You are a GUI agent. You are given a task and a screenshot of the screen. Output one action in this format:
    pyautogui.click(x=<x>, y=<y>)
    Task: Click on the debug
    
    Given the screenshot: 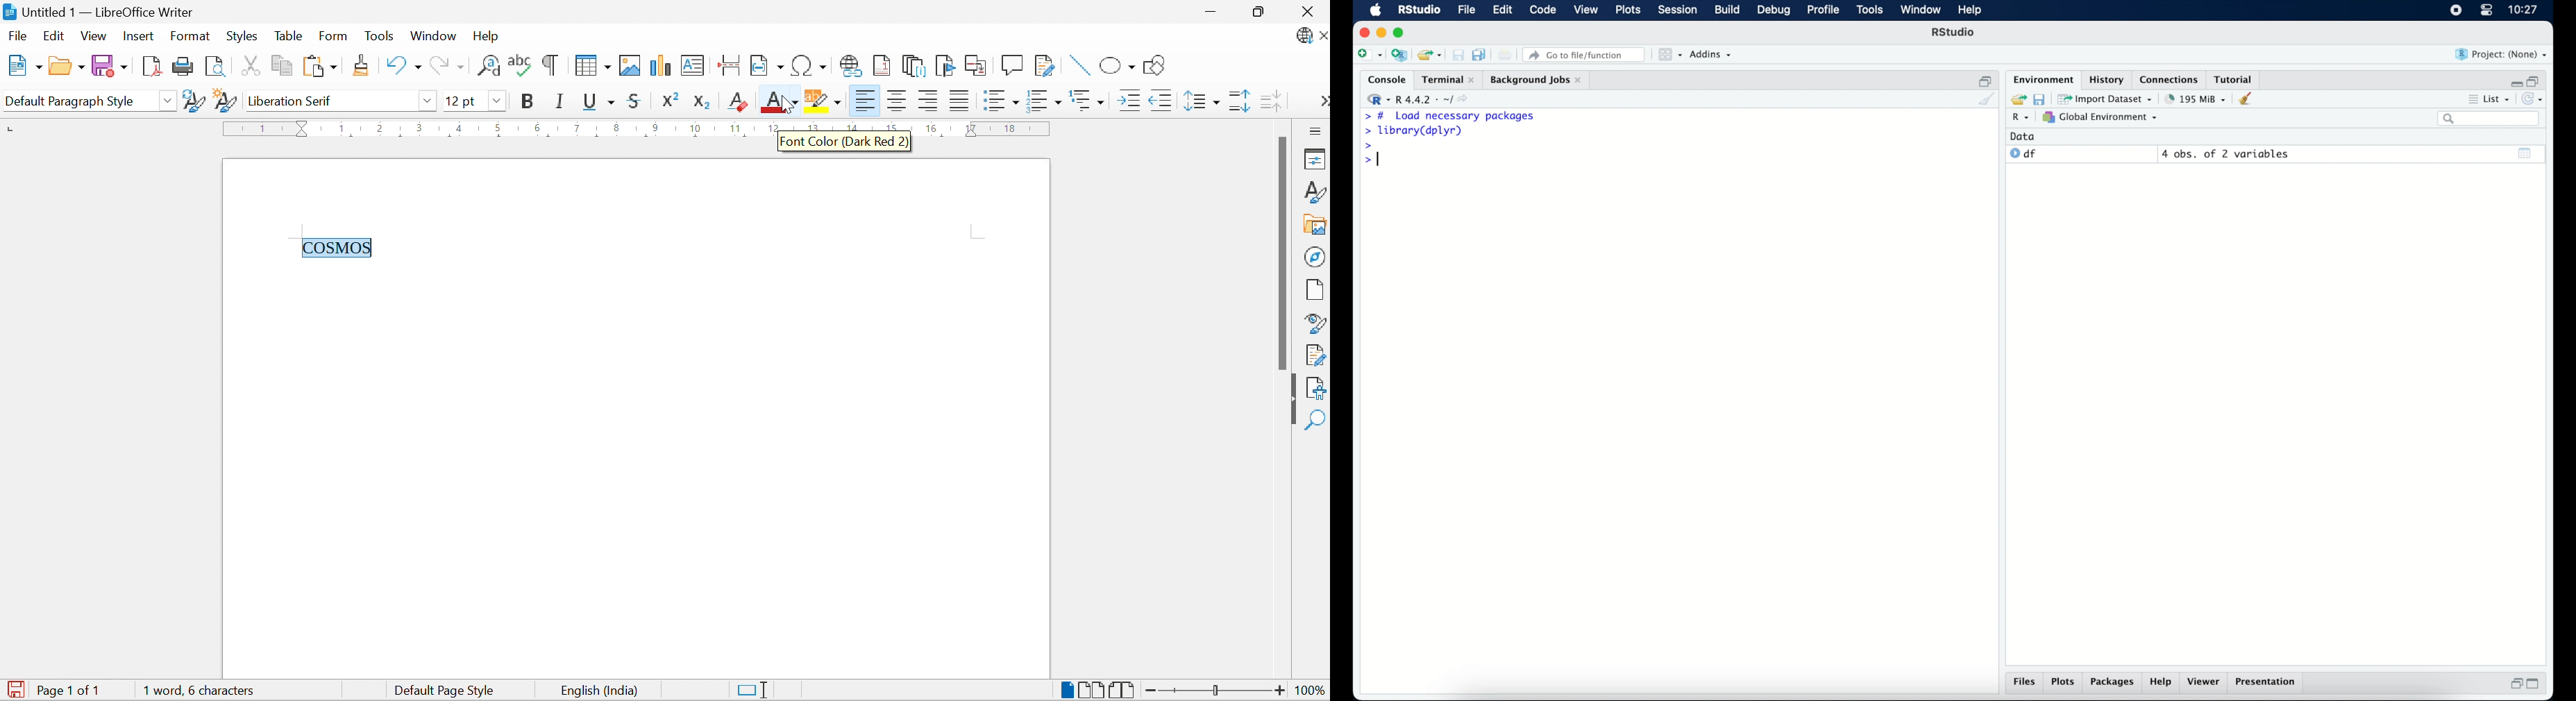 What is the action you would take?
    pyautogui.click(x=1774, y=11)
    